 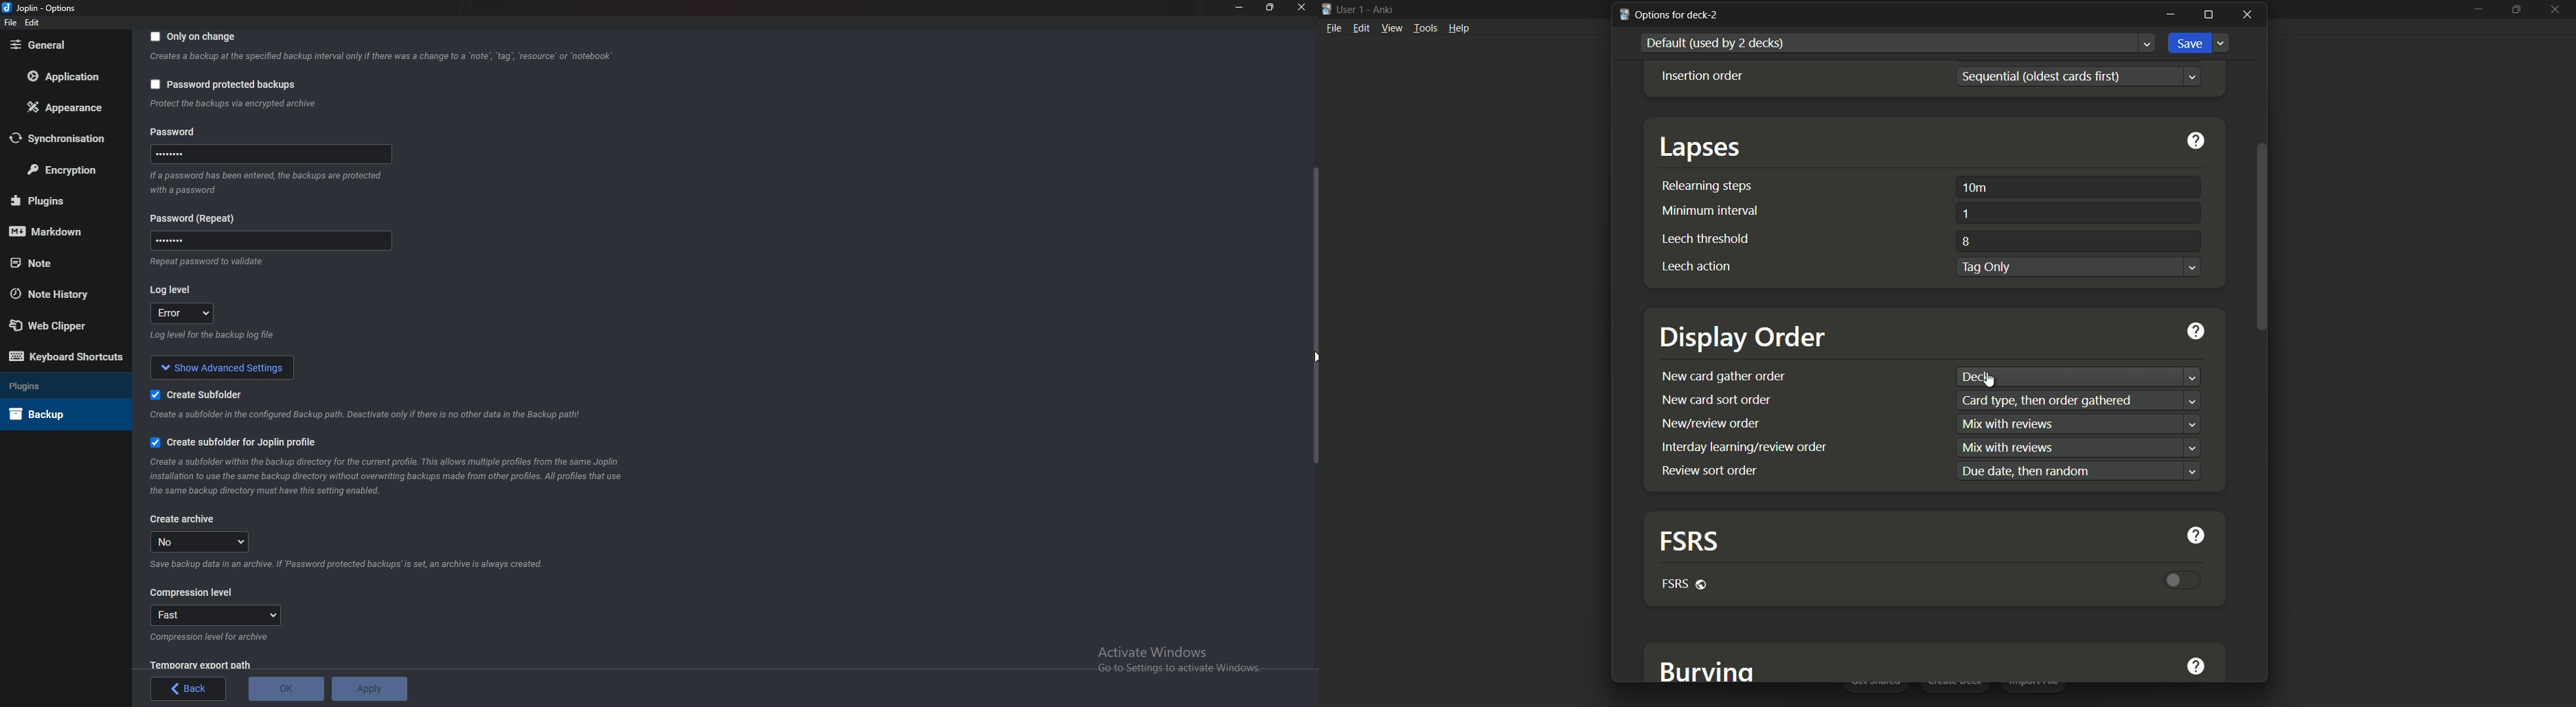 What do you see at coordinates (59, 45) in the screenshot?
I see `general` at bounding box center [59, 45].